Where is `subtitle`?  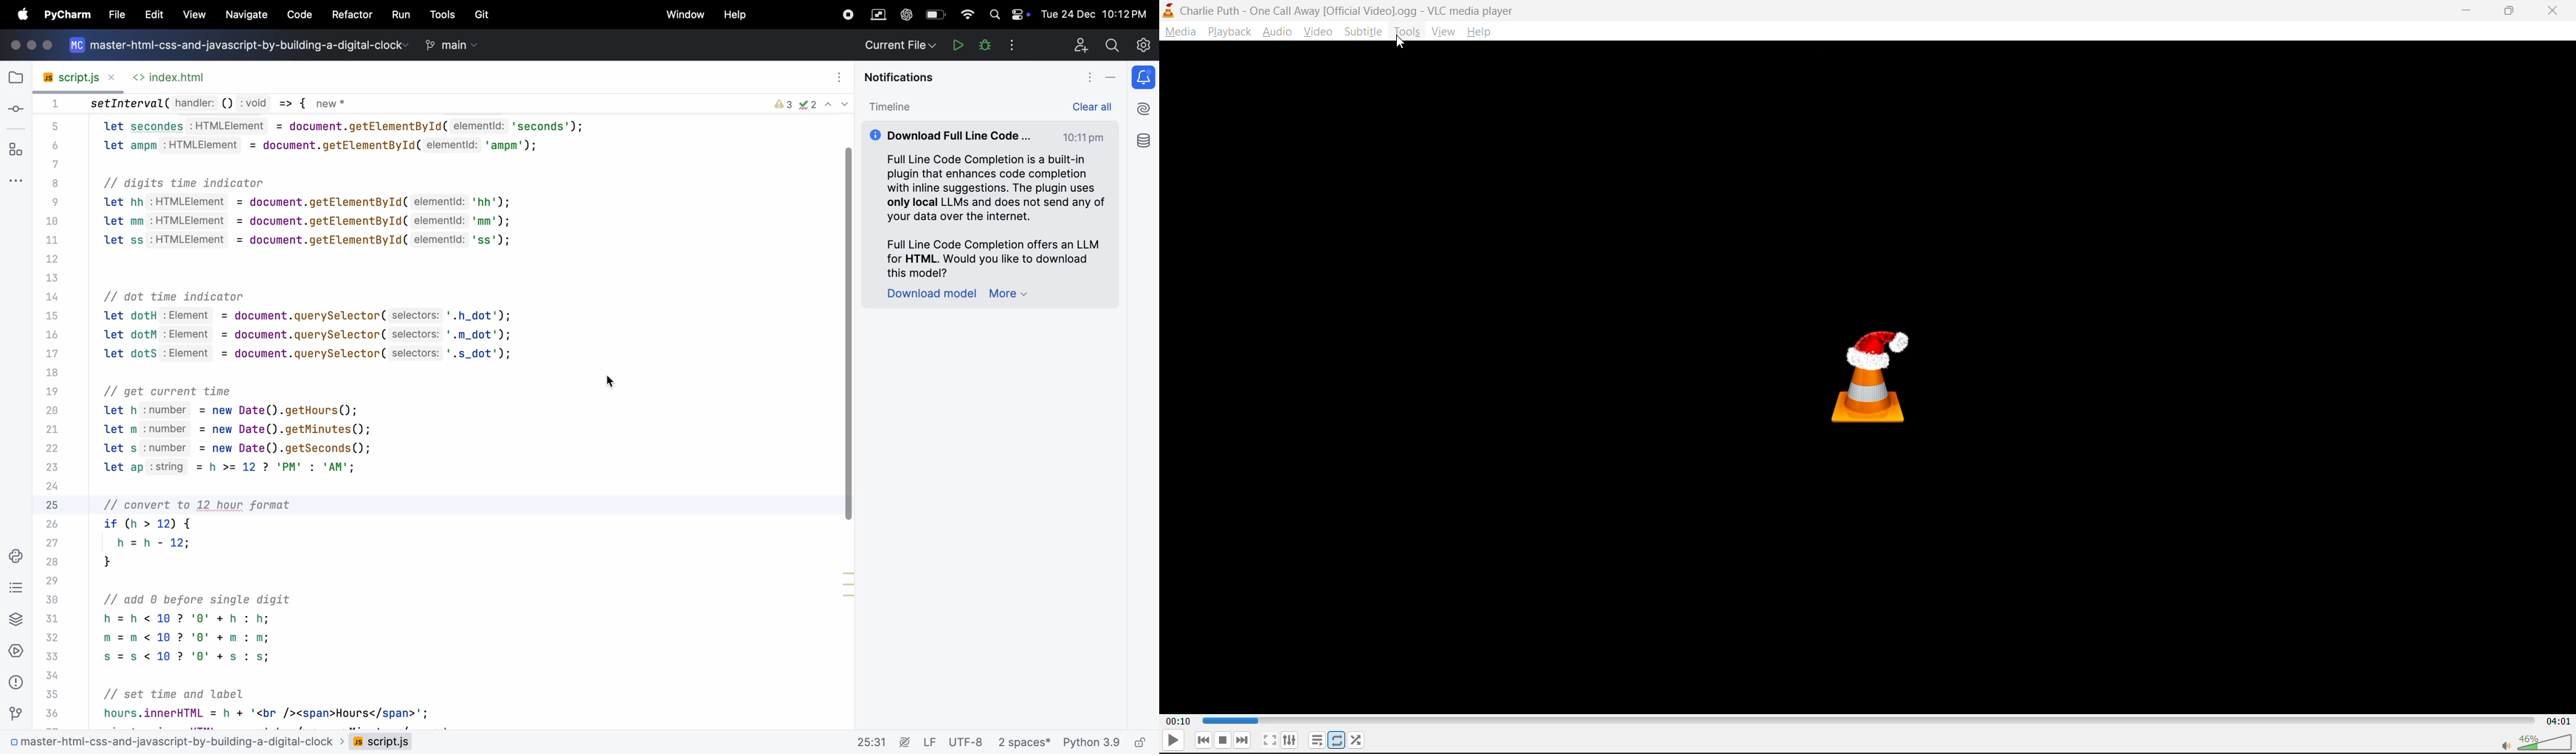 subtitle is located at coordinates (1365, 33).